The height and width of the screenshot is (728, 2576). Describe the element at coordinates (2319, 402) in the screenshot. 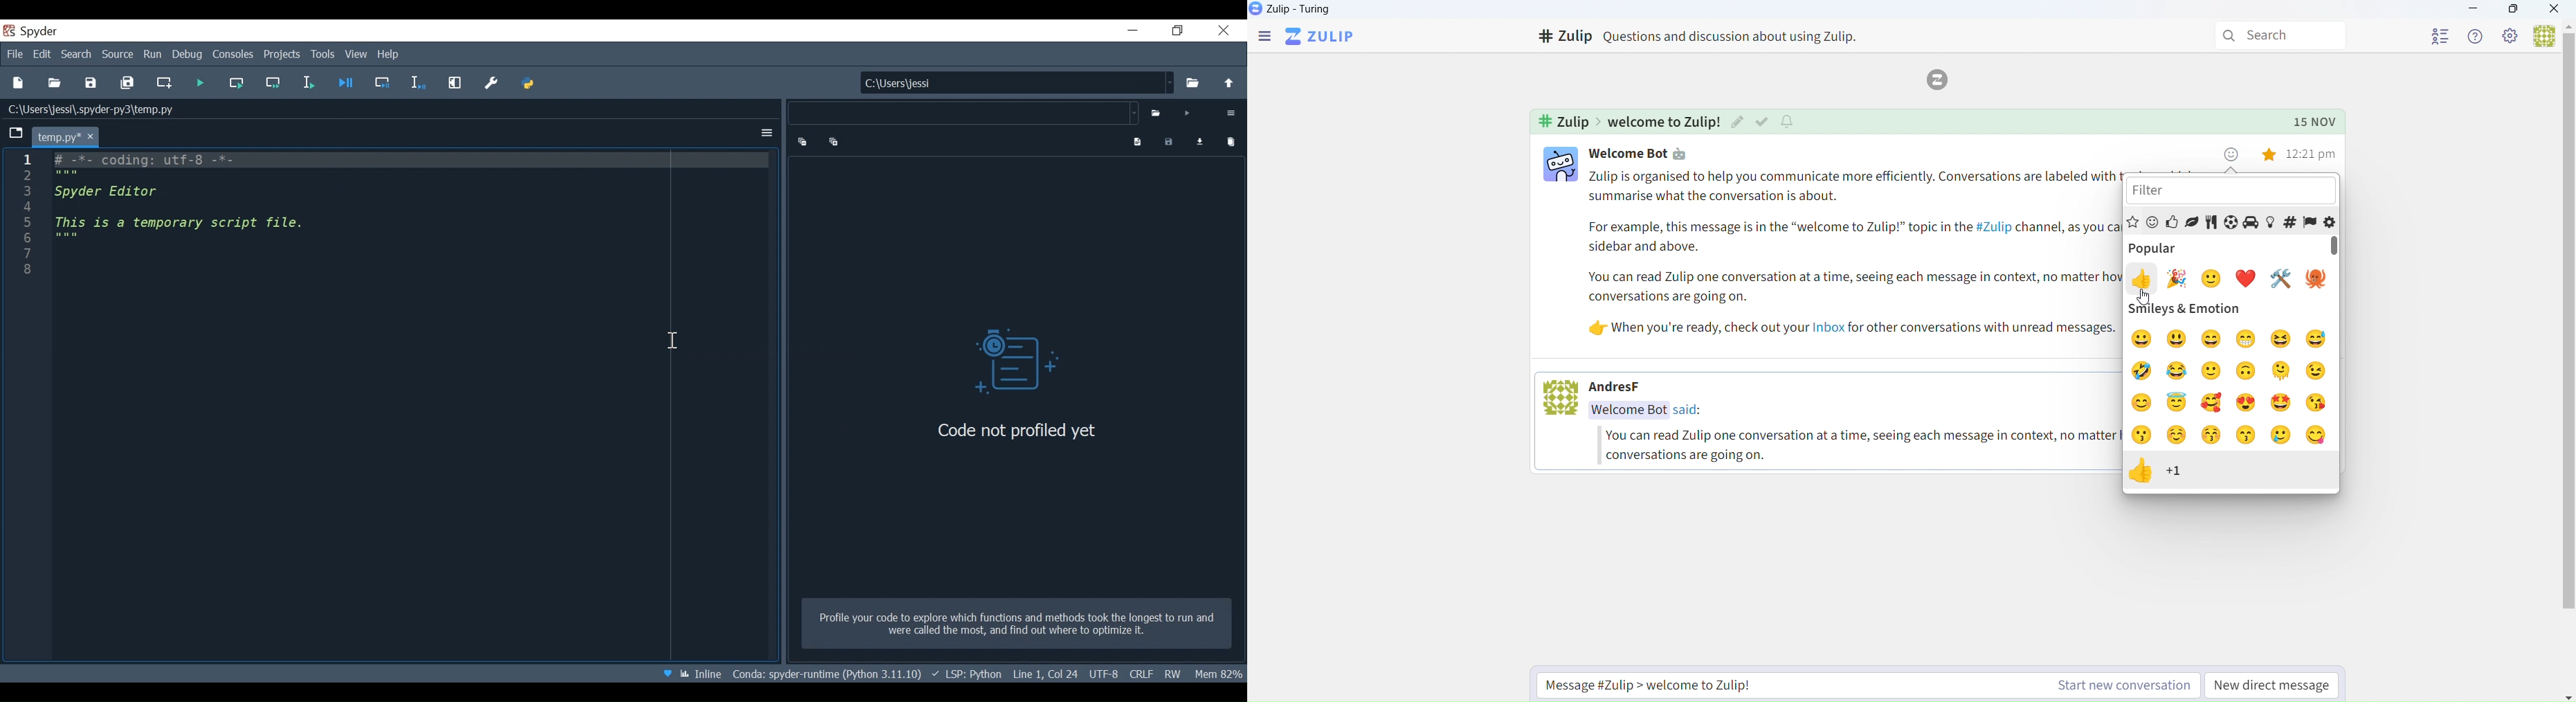

I see `kissing heart` at that location.